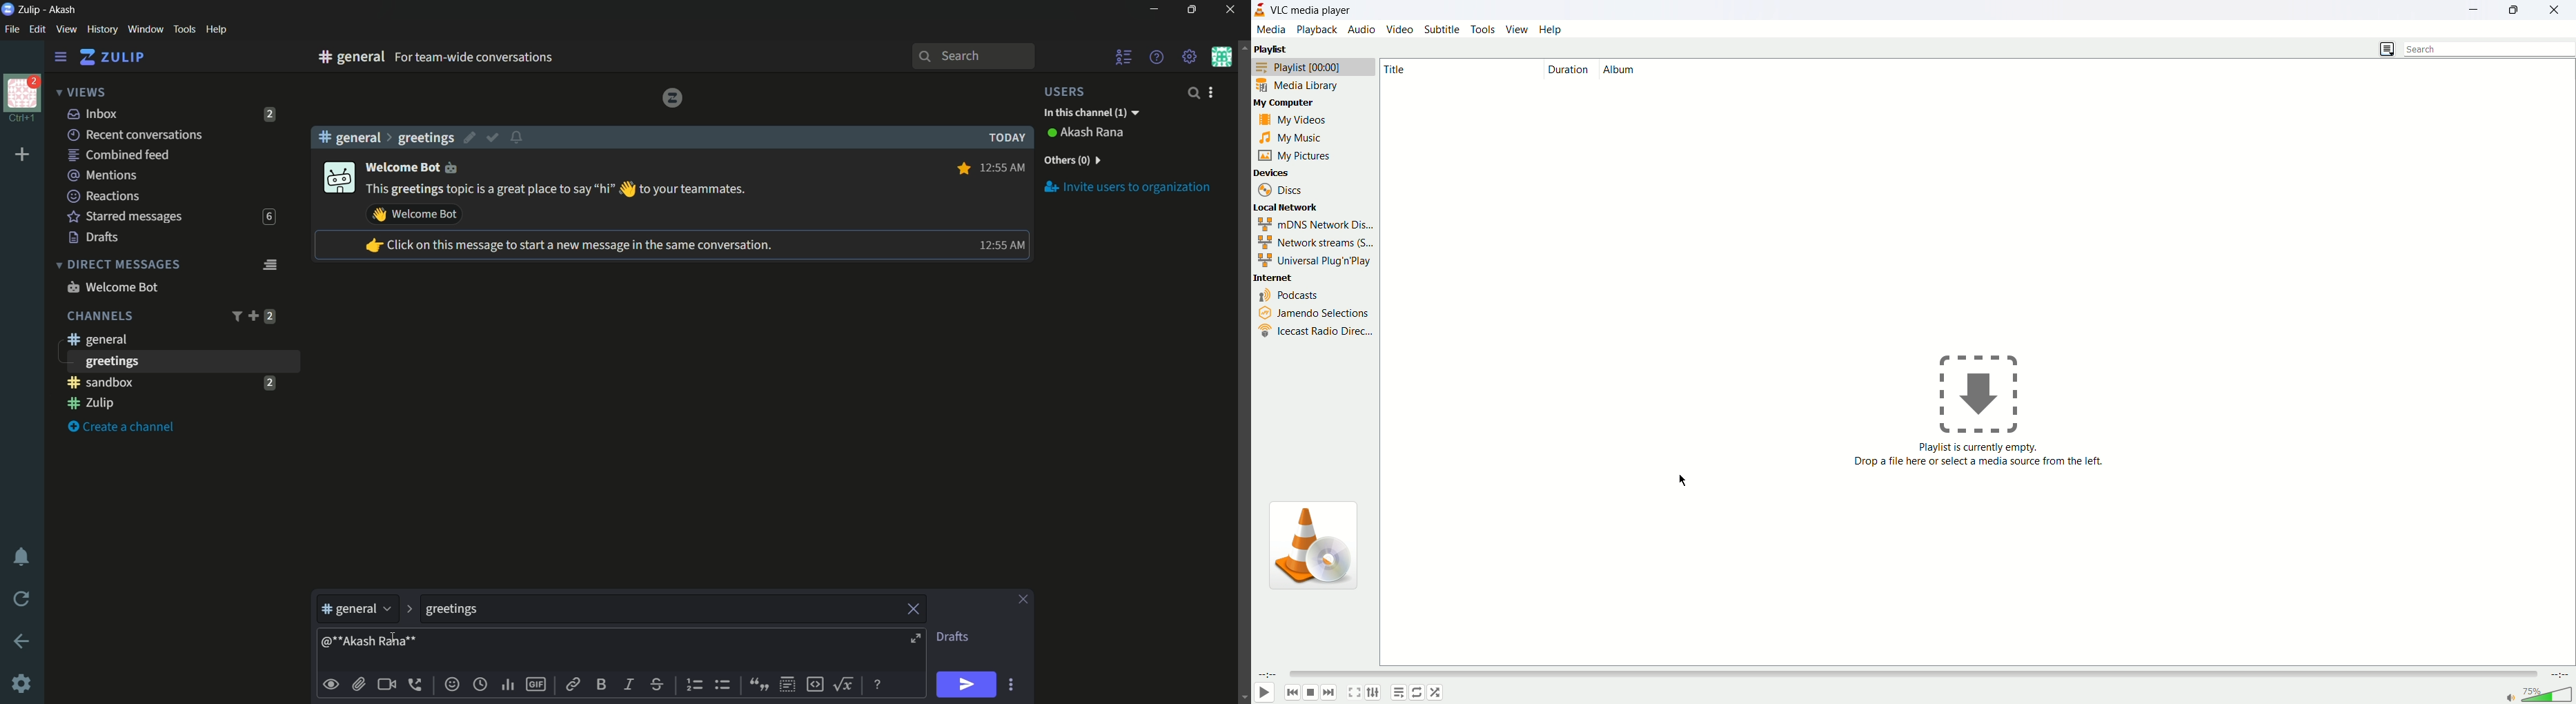 Image resolution: width=2576 pixels, height=728 pixels. I want to click on back, so click(1291, 693).